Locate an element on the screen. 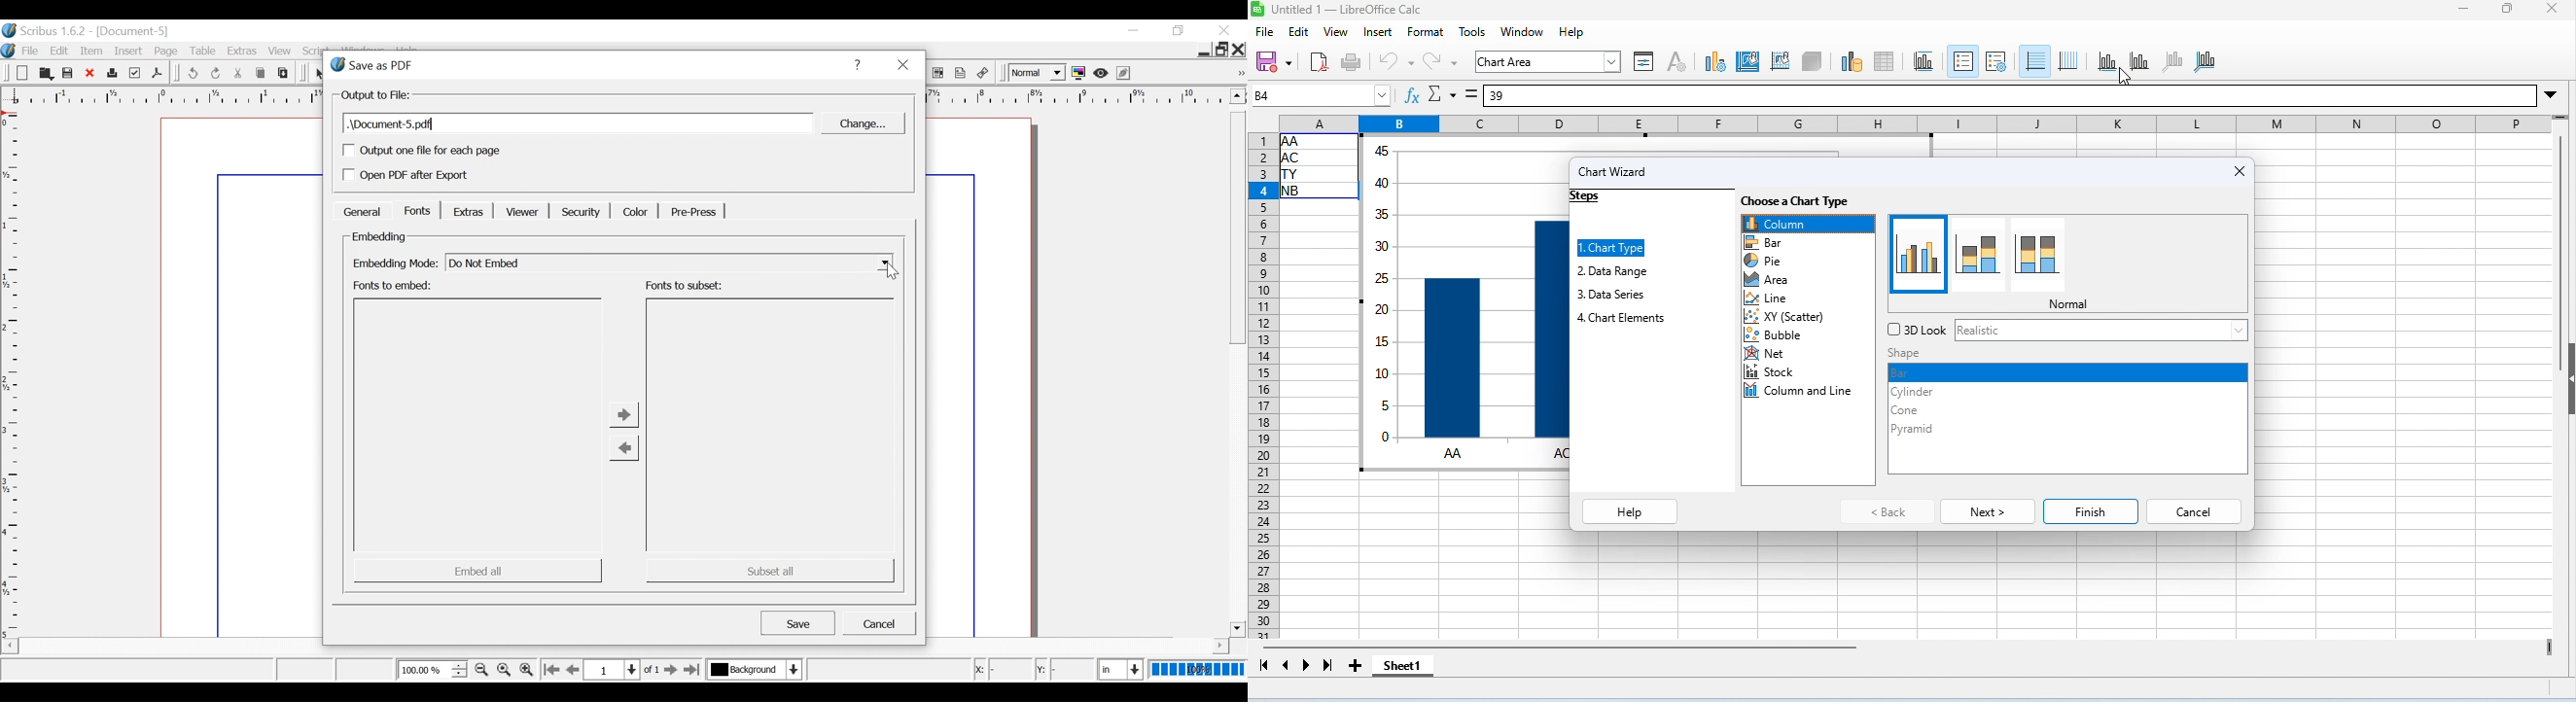 Image resolution: width=2576 pixels, height=728 pixels. Subset Preview is located at coordinates (771, 425).